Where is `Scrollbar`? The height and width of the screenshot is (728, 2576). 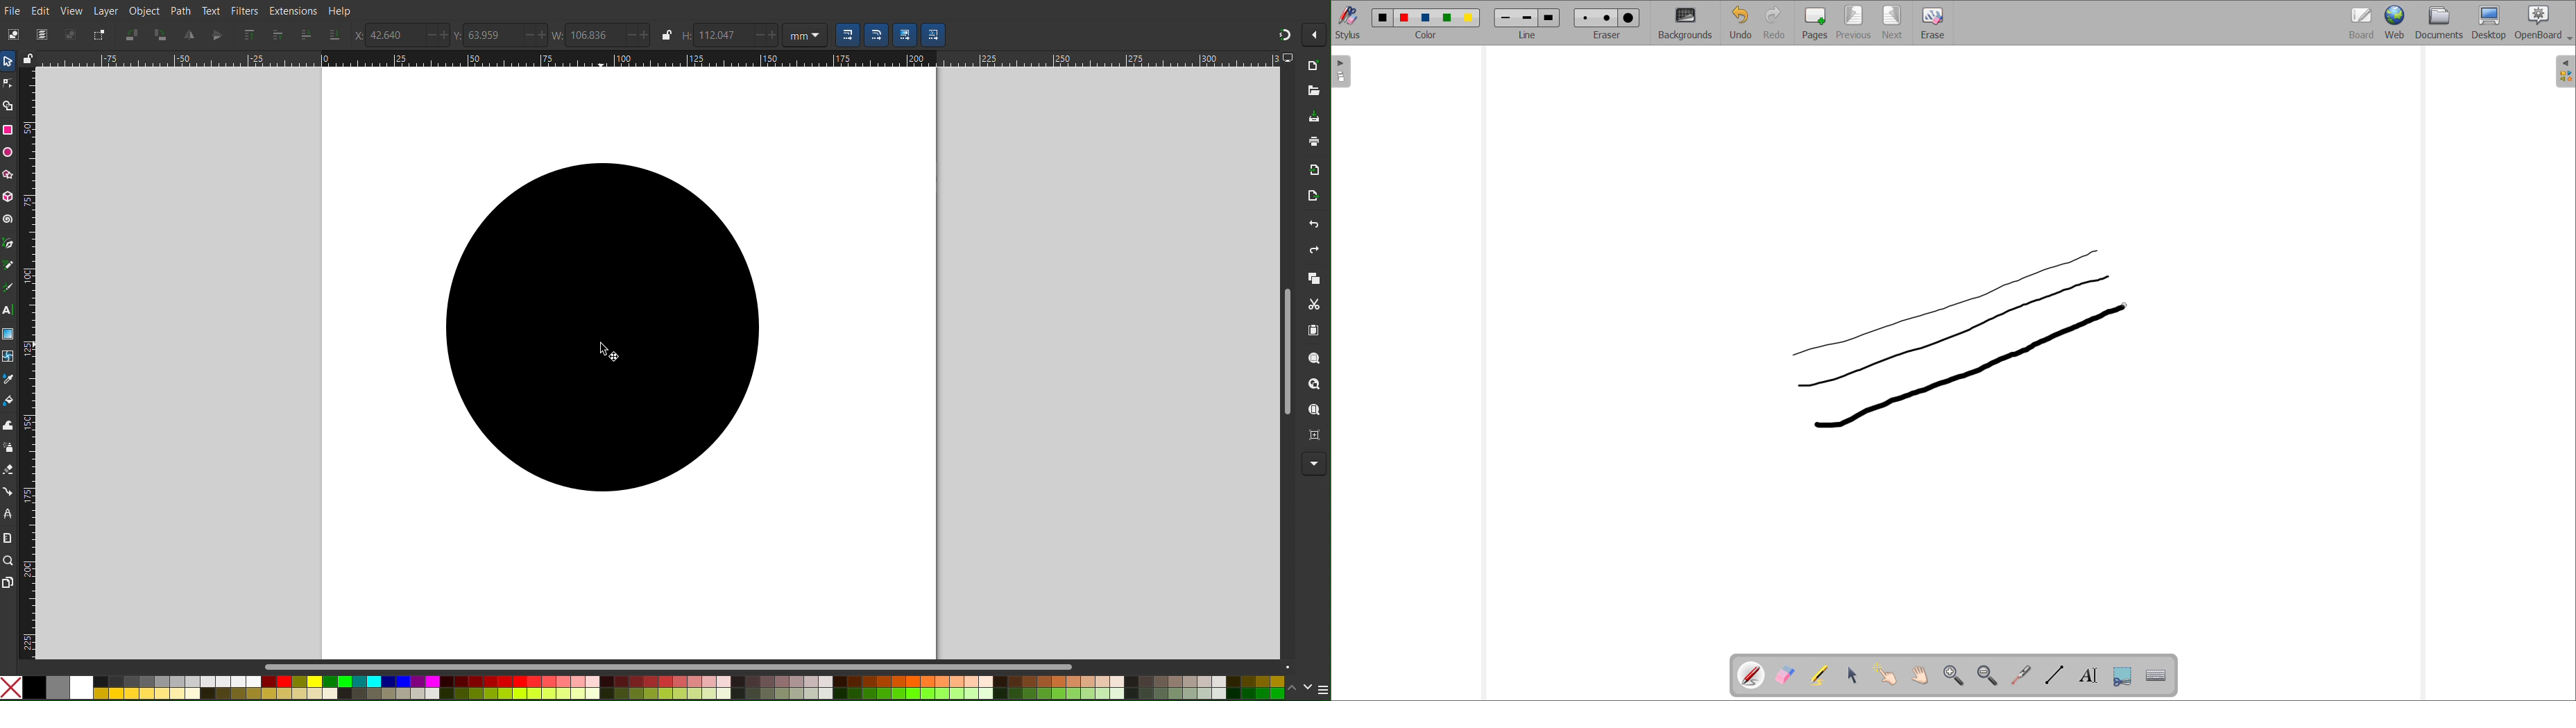 Scrollbar is located at coordinates (1284, 348).